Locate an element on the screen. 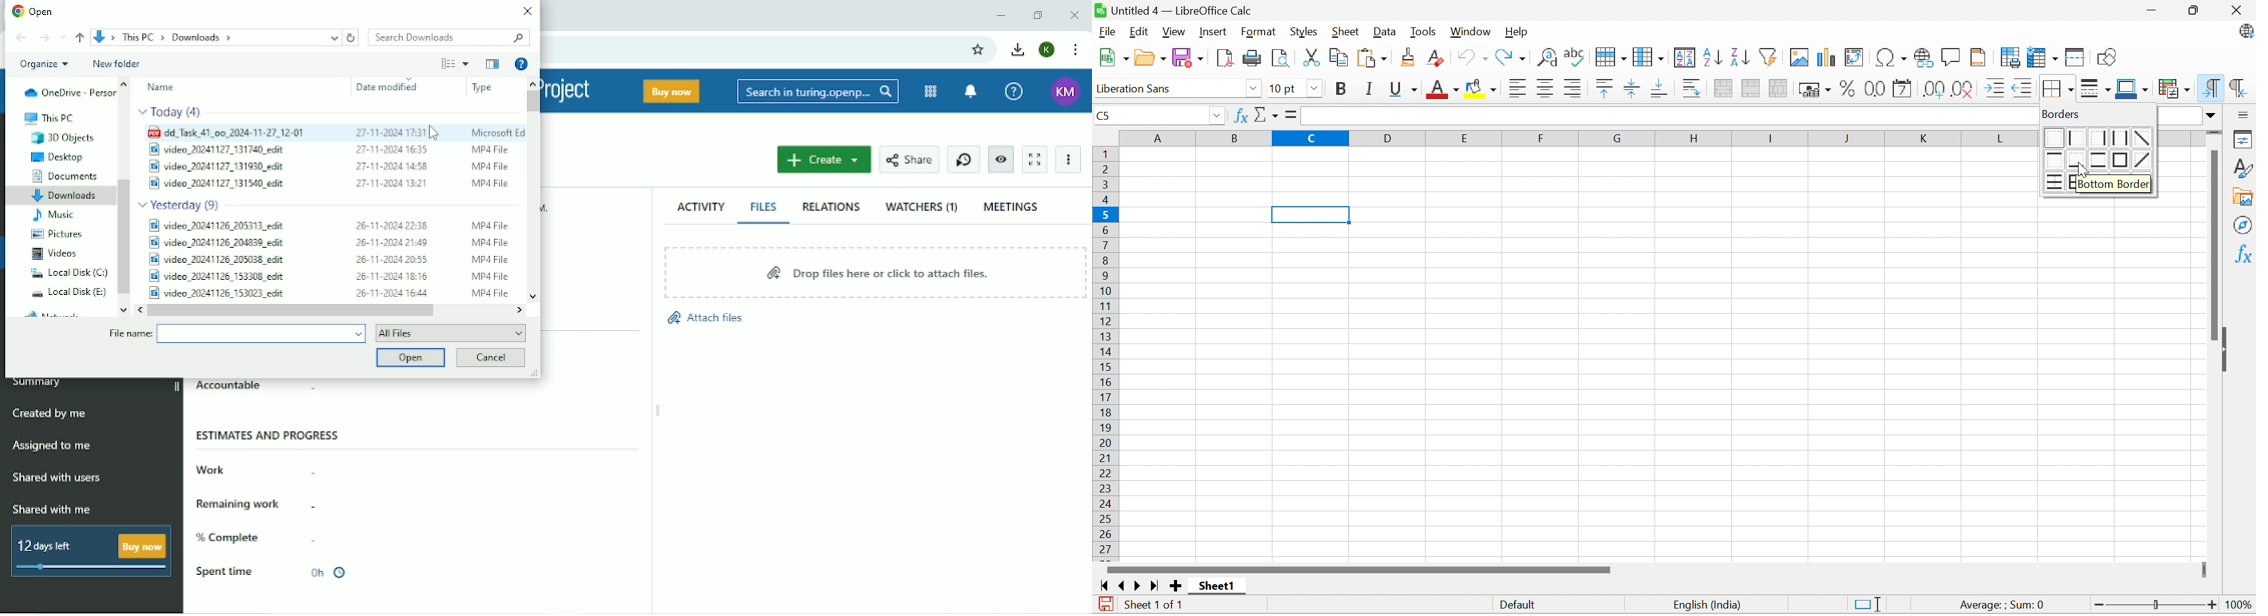  Location is located at coordinates (215, 37).